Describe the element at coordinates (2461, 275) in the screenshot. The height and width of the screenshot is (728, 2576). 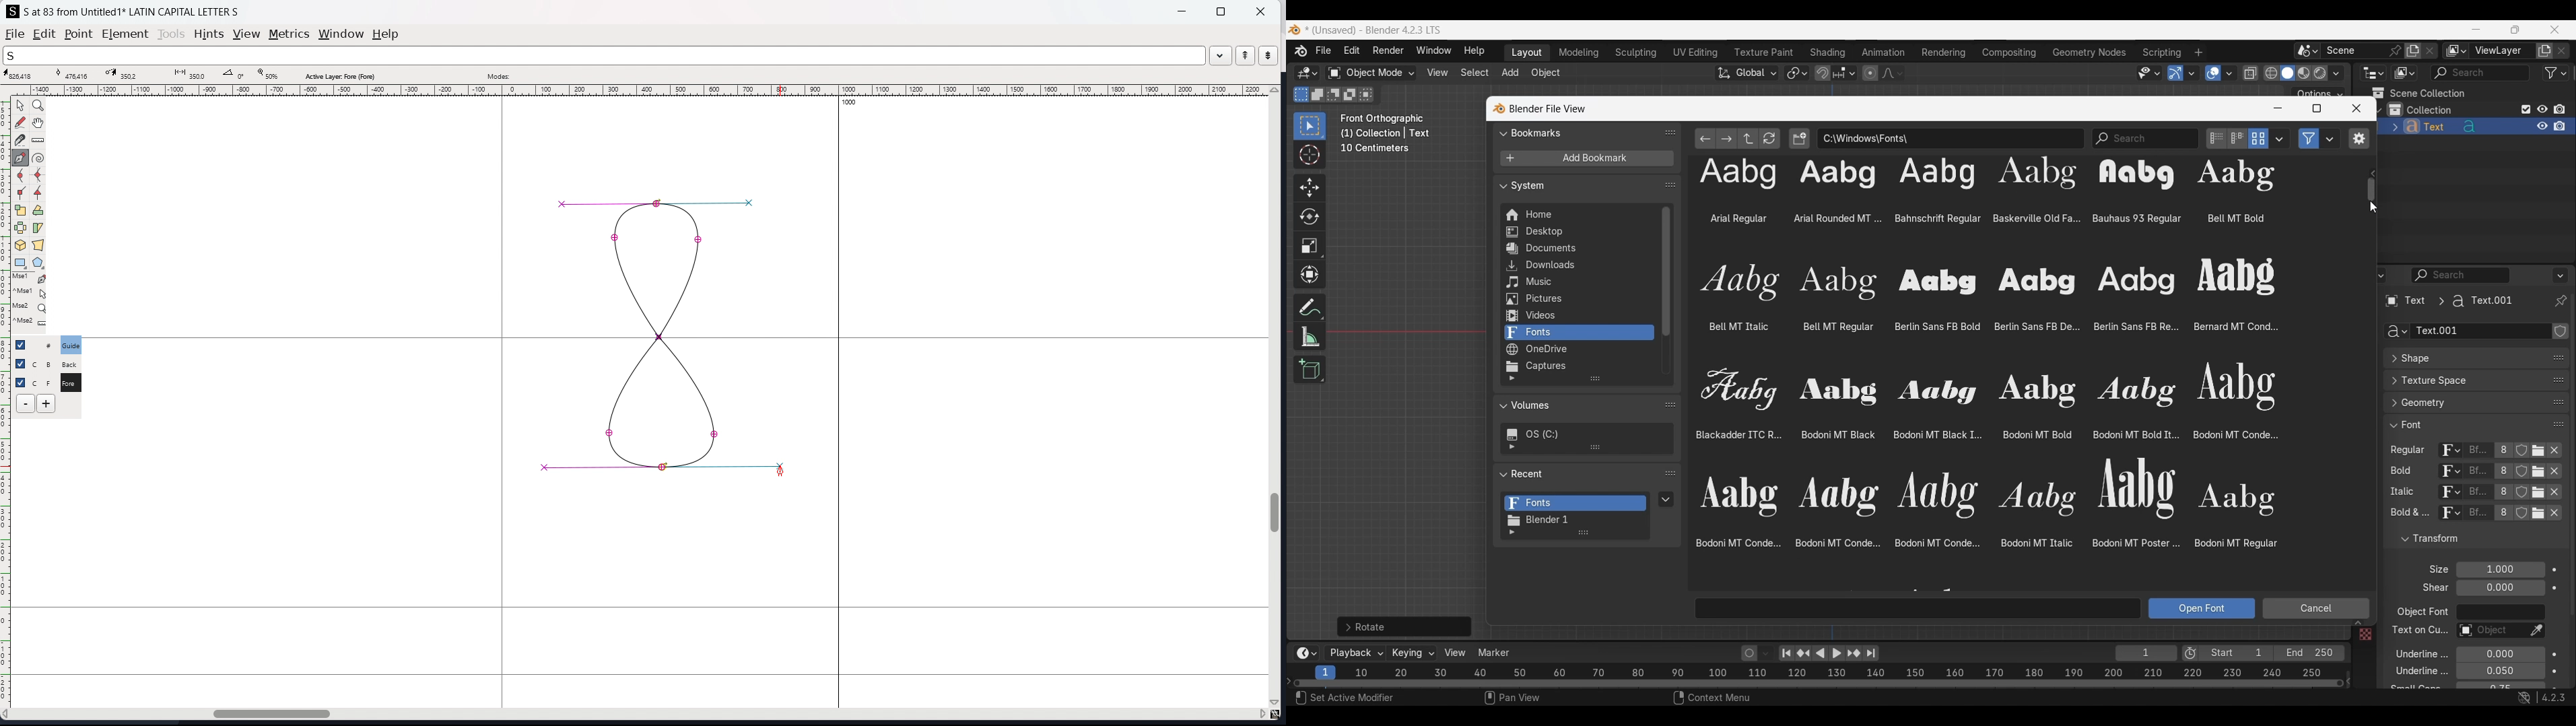
I see `Display filter` at that location.